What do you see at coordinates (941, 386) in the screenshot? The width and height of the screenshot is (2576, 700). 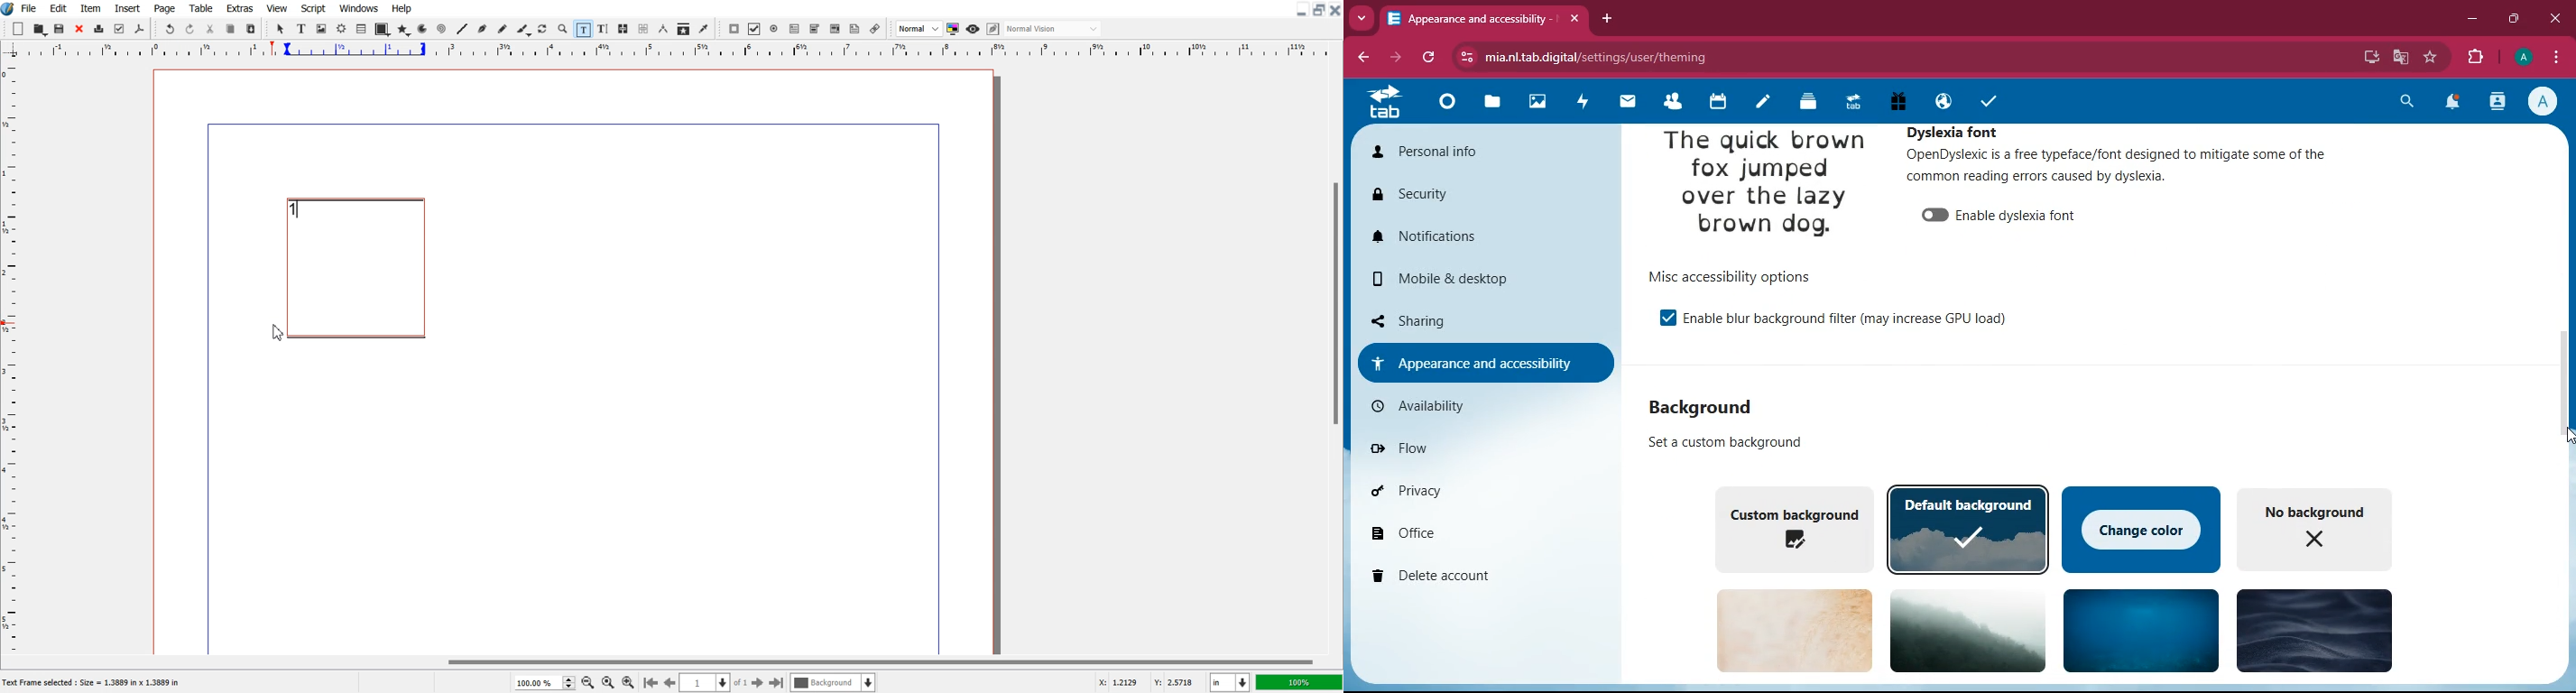 I see `margin` at bounding box center [941, 386].